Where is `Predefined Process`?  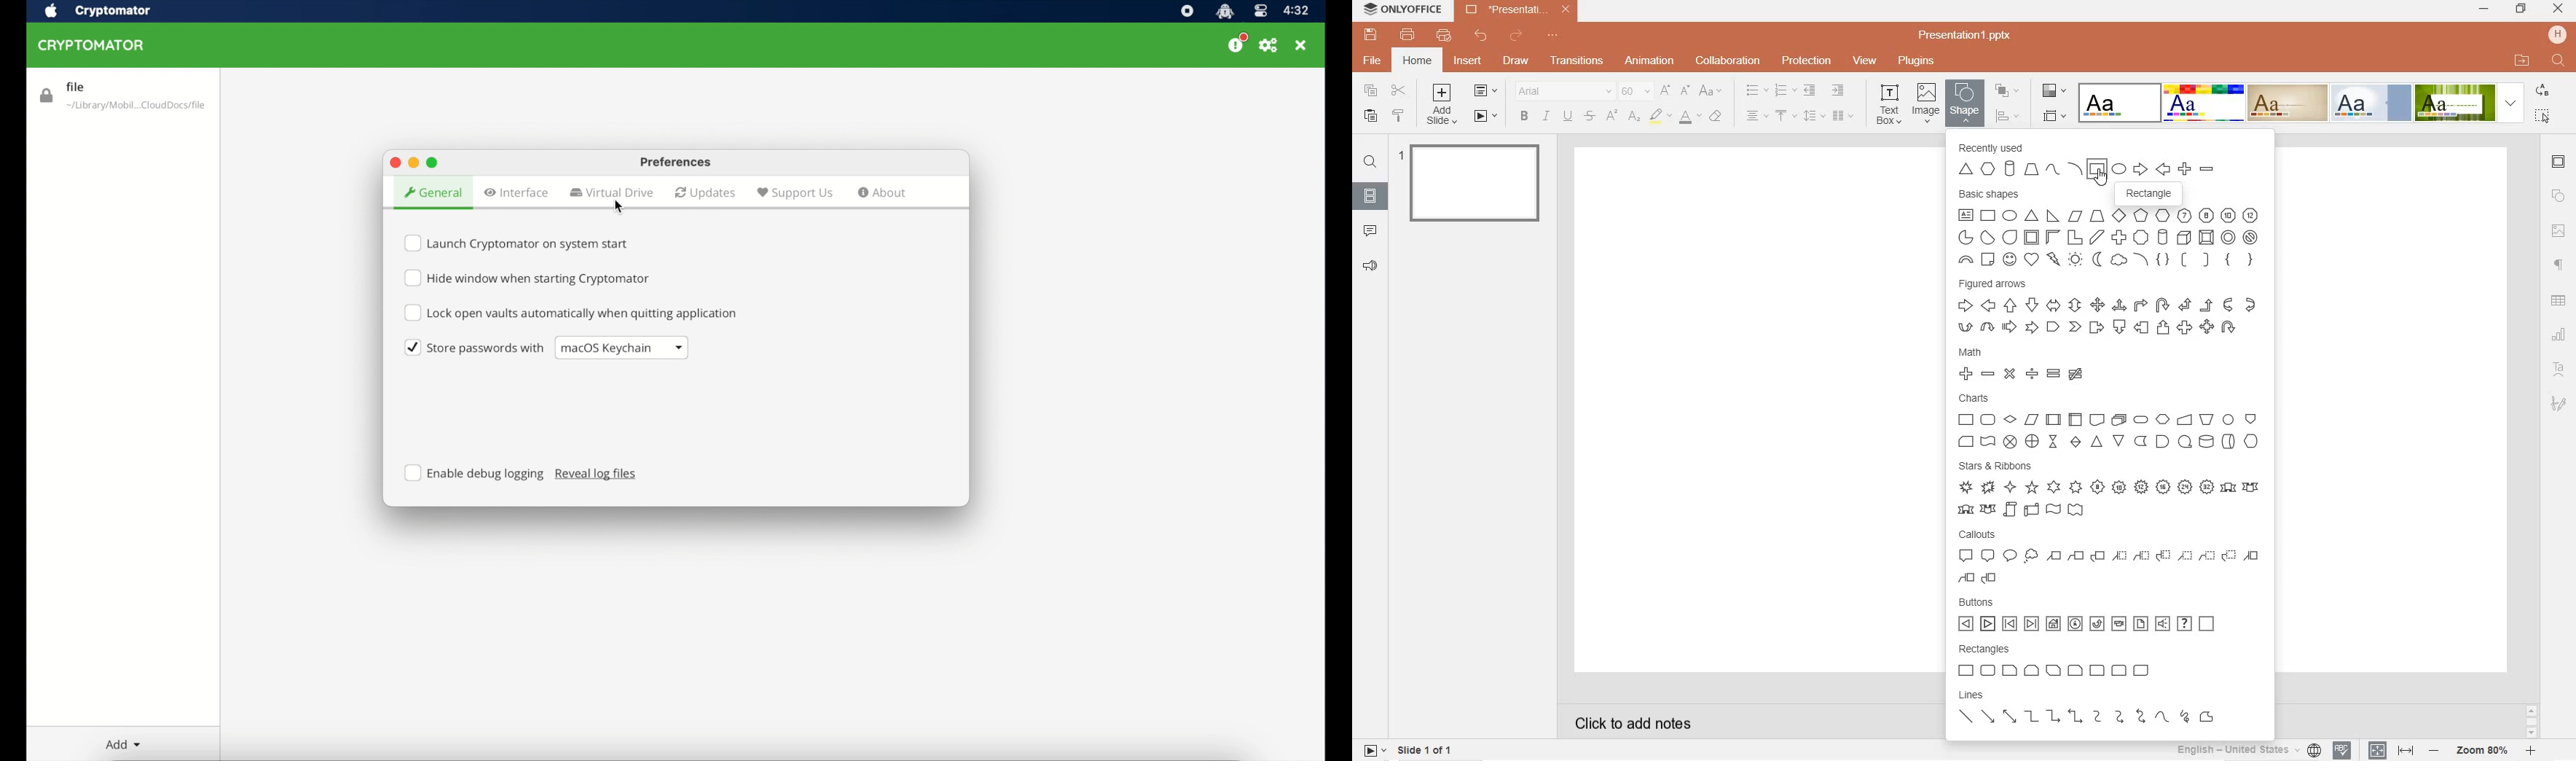
Predefined Process is located at coordinates (2054, 420).